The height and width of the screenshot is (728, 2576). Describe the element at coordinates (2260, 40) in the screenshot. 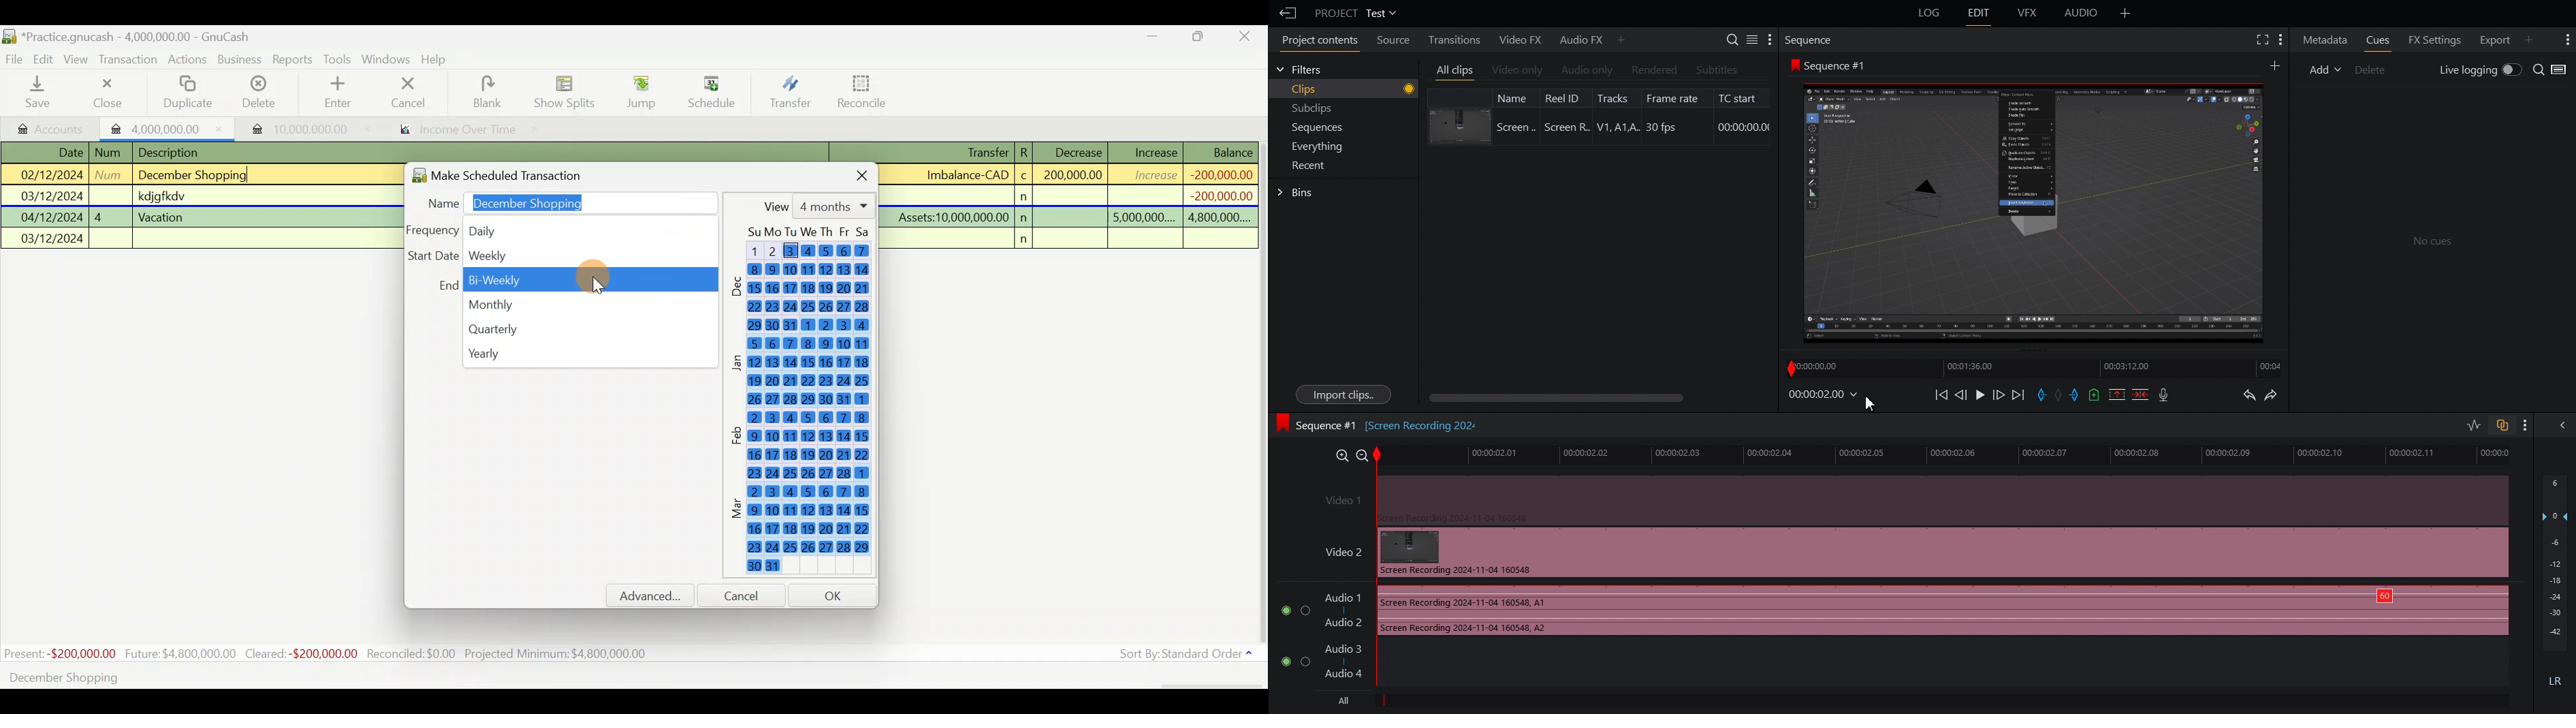

I see `Fullscreen` at that location.